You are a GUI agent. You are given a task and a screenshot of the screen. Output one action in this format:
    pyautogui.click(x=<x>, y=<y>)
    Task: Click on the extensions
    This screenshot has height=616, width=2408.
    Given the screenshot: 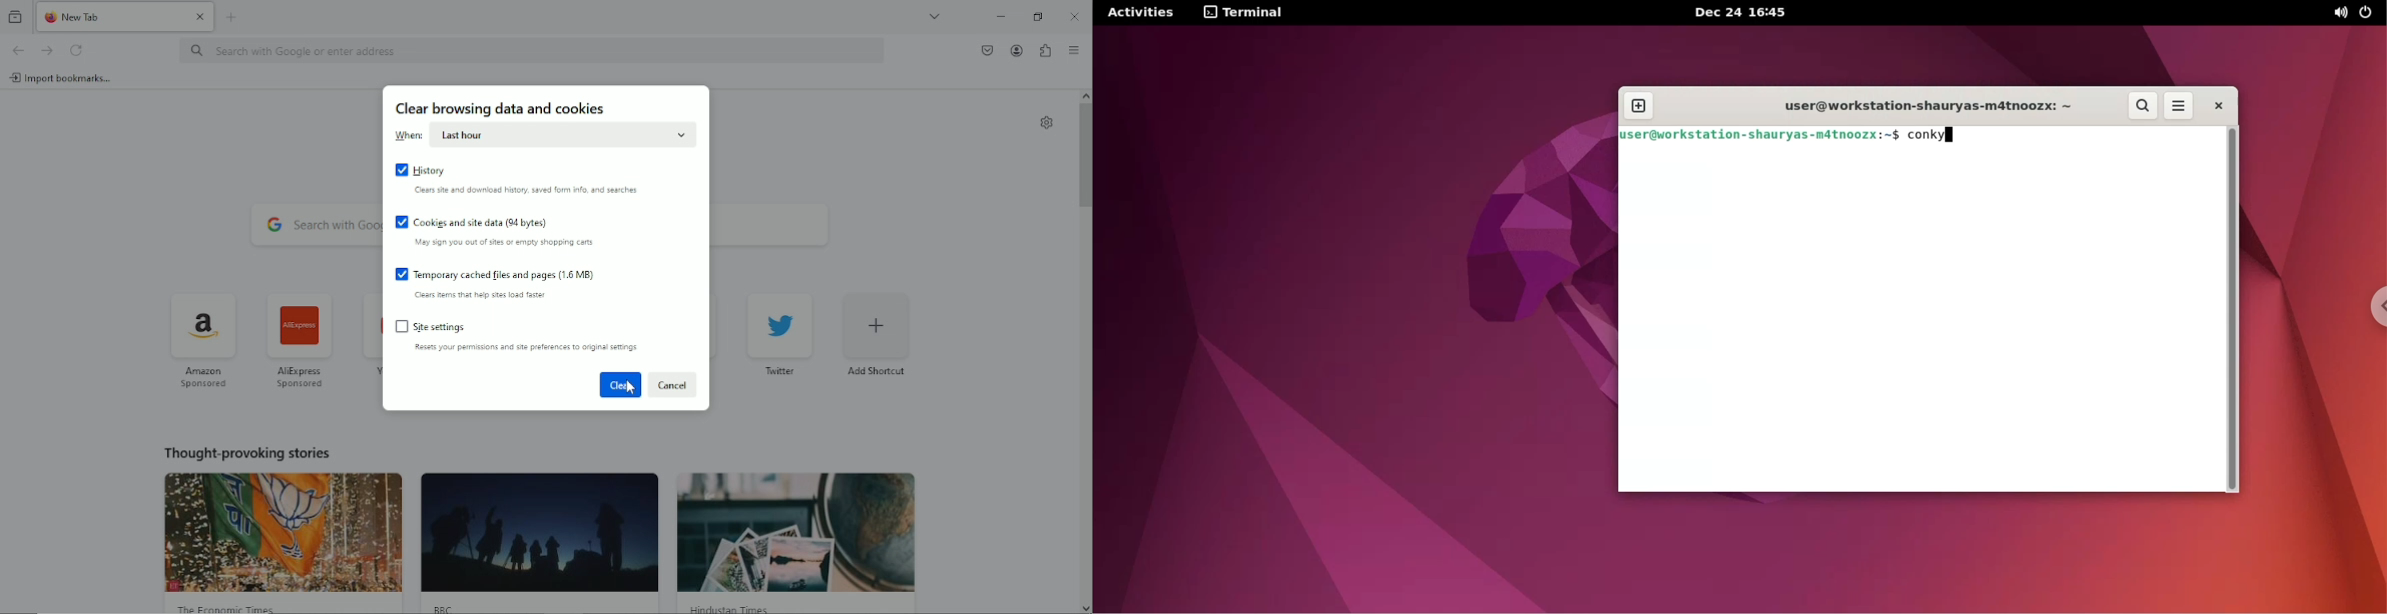 What is the action you would take?
    pyautogui.click(x=1045, y=50)
    